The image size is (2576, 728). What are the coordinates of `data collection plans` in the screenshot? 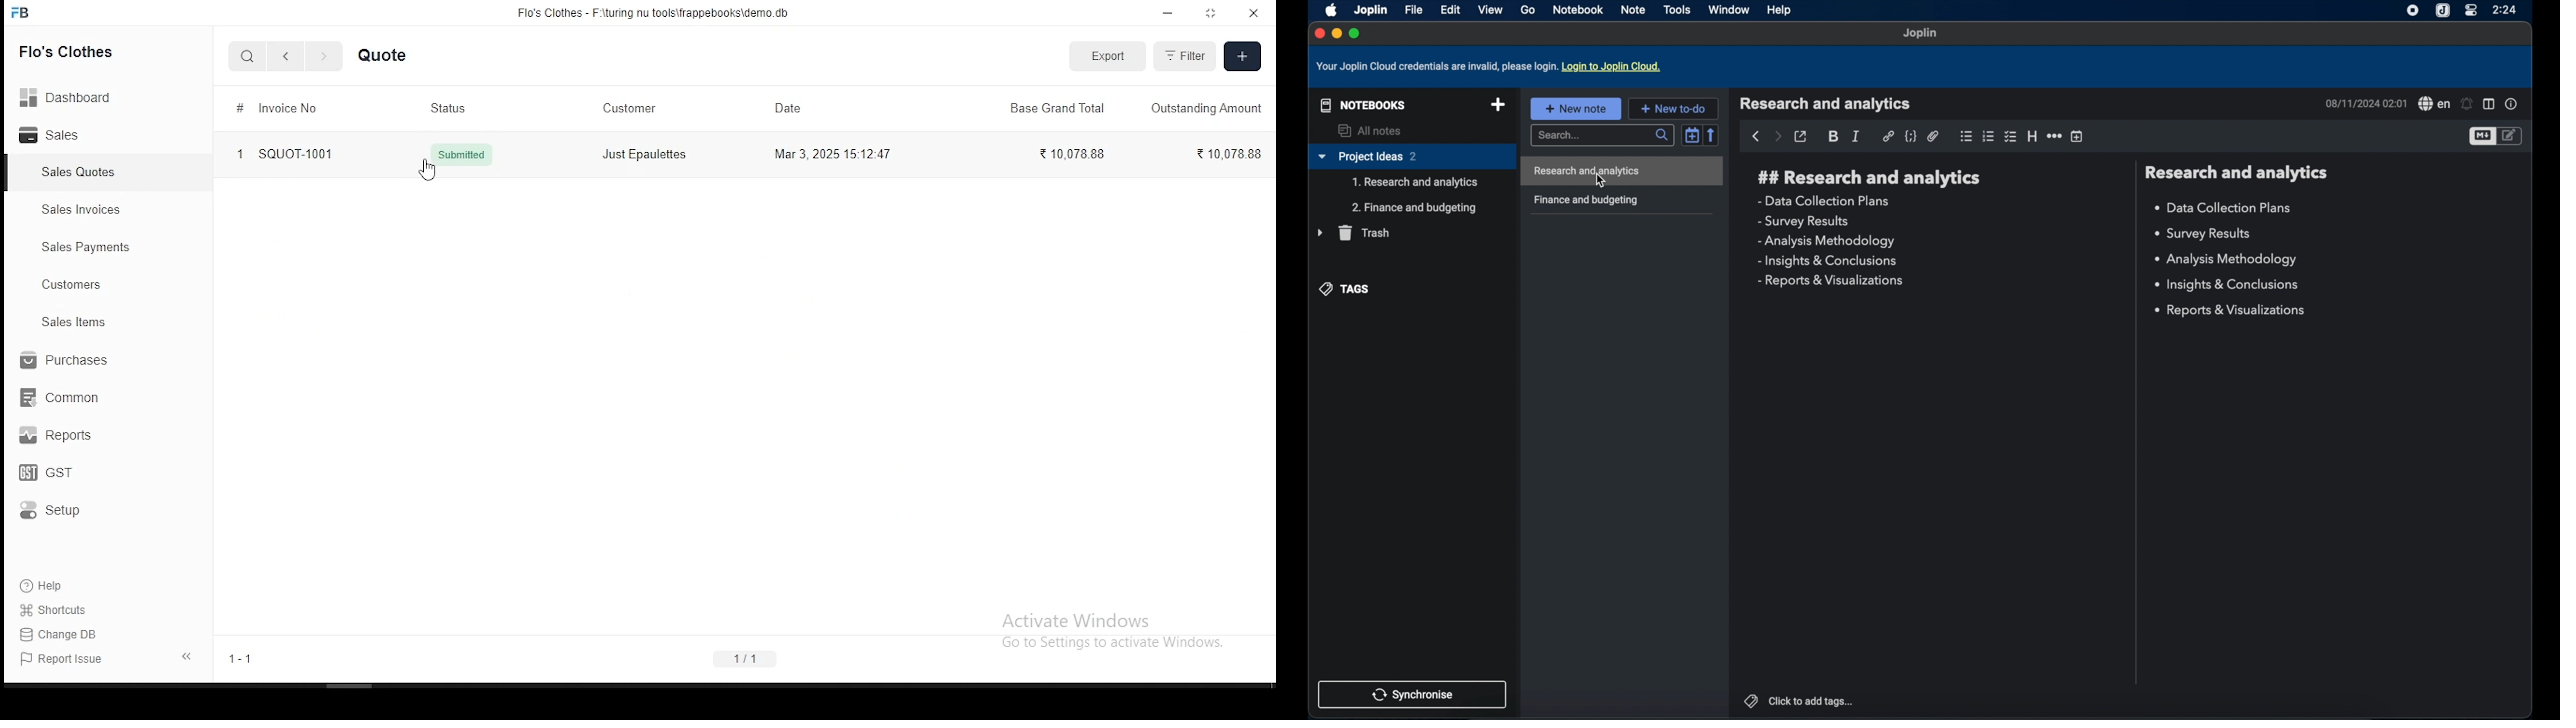 It's located at (2225, 208).